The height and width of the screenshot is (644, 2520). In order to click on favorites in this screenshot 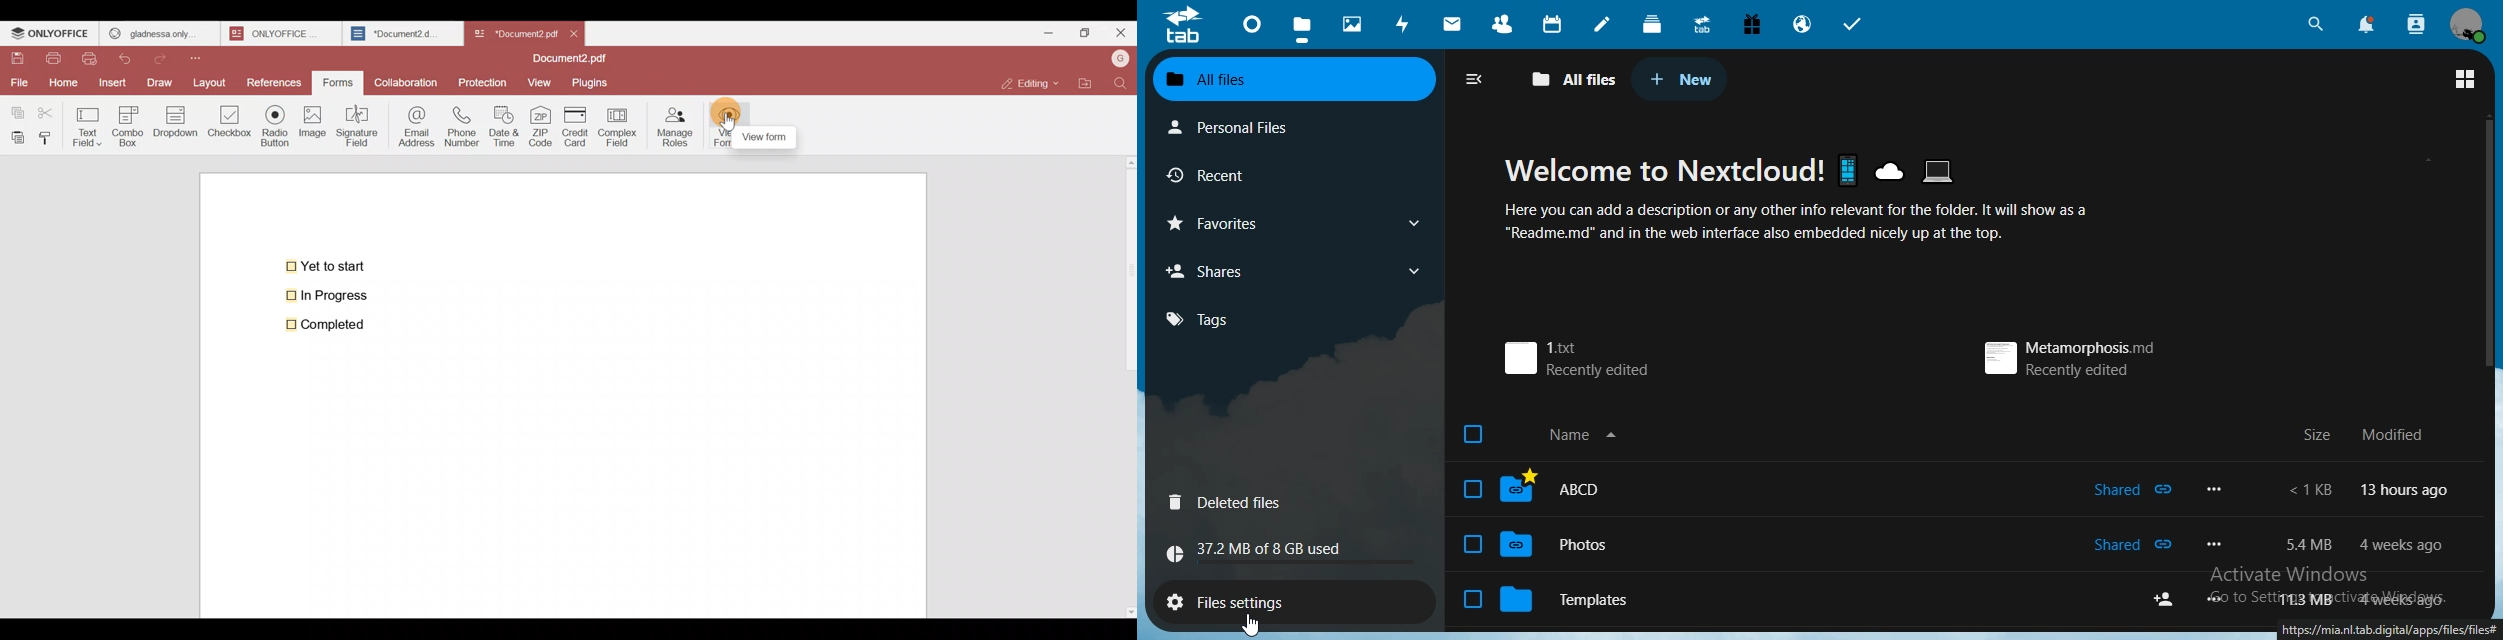, I will do `click(1297, 223)`.